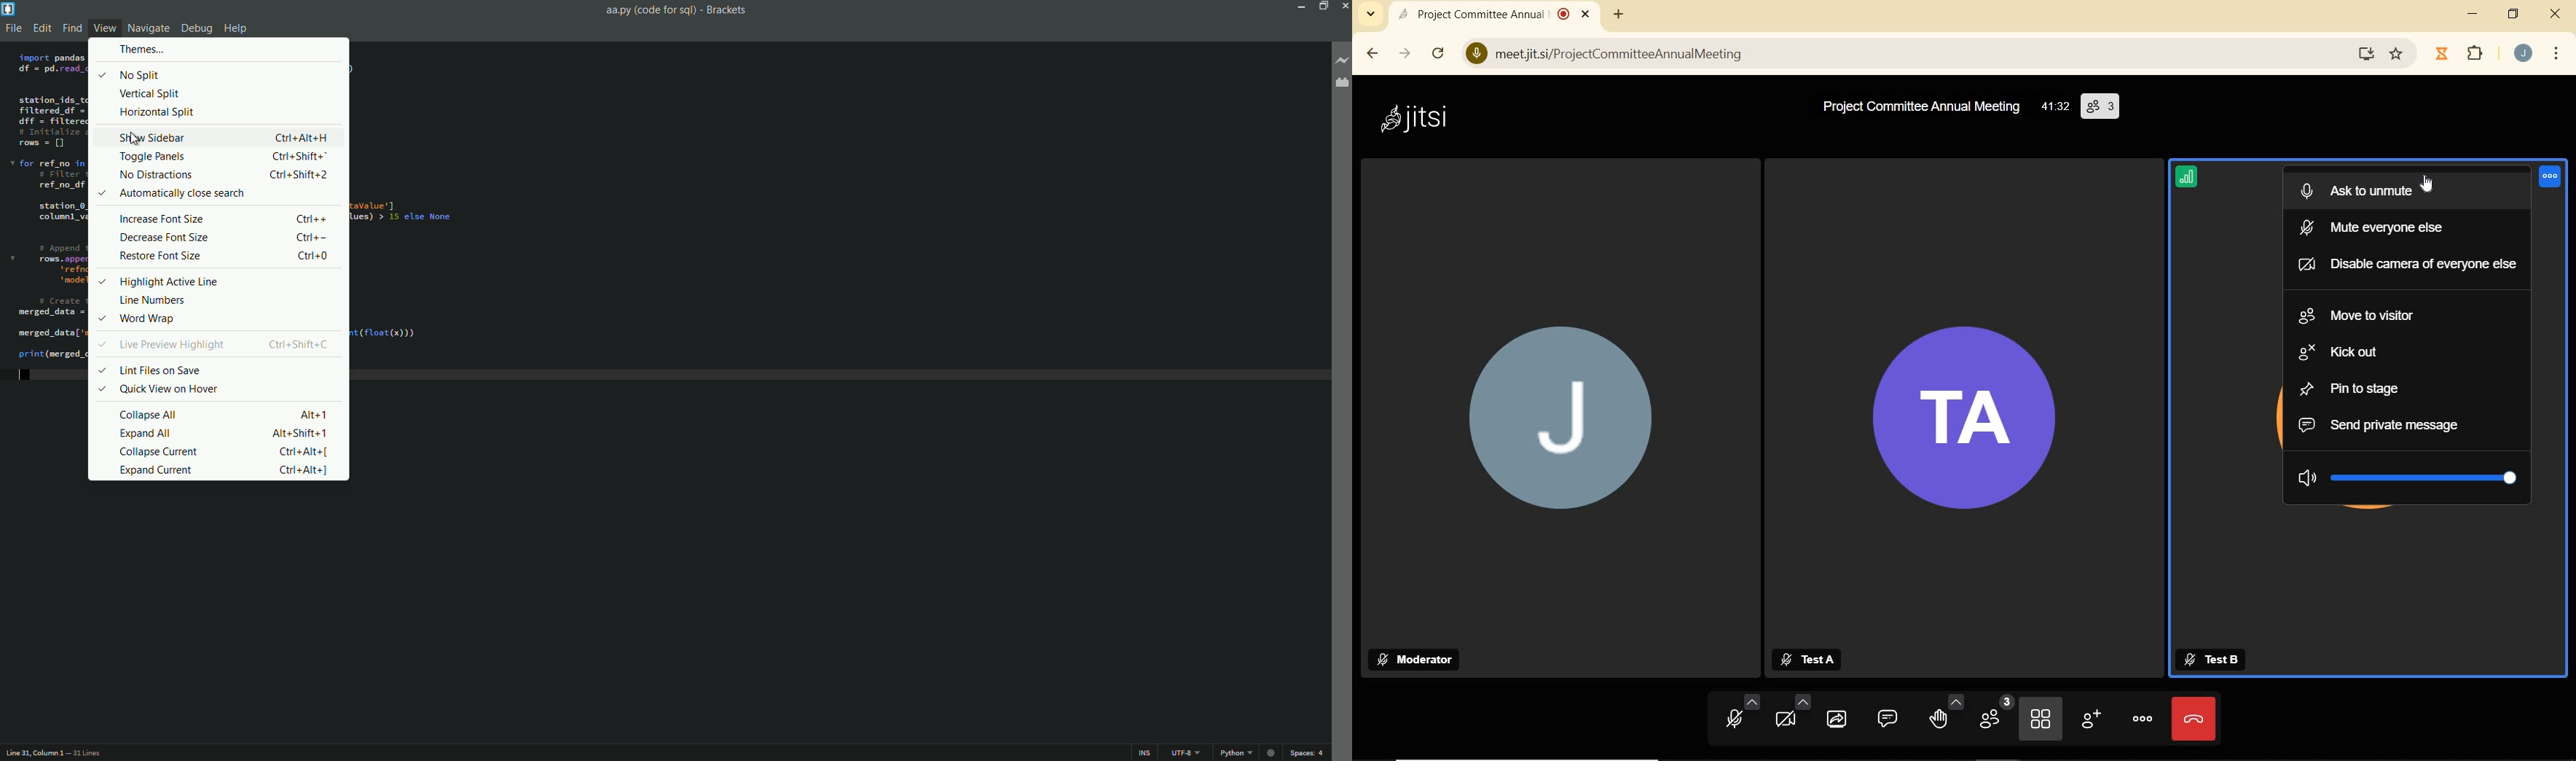 The image size is (2576, 784). Describe the element at coordinates (135, 319) in the screenshot. I see `word wrap` at that location.